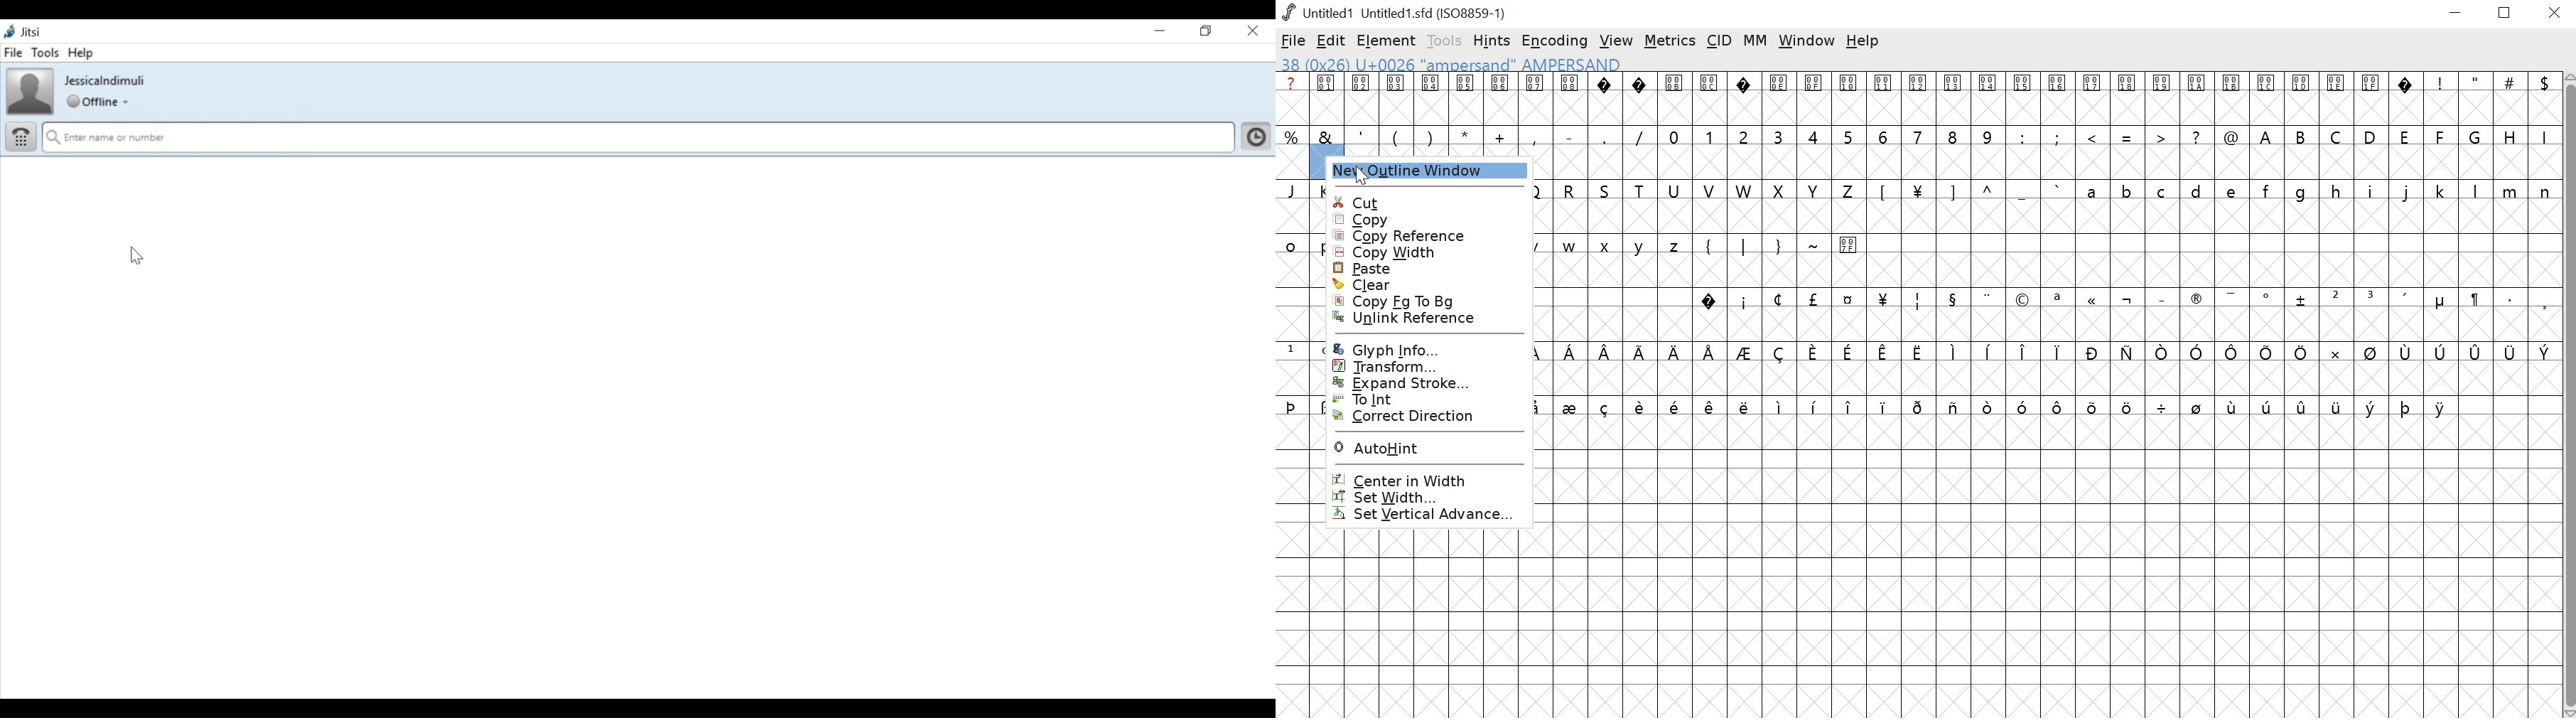  Describe the element at coordinates (2407, 99) in the screenshot. I see `?` at that location.